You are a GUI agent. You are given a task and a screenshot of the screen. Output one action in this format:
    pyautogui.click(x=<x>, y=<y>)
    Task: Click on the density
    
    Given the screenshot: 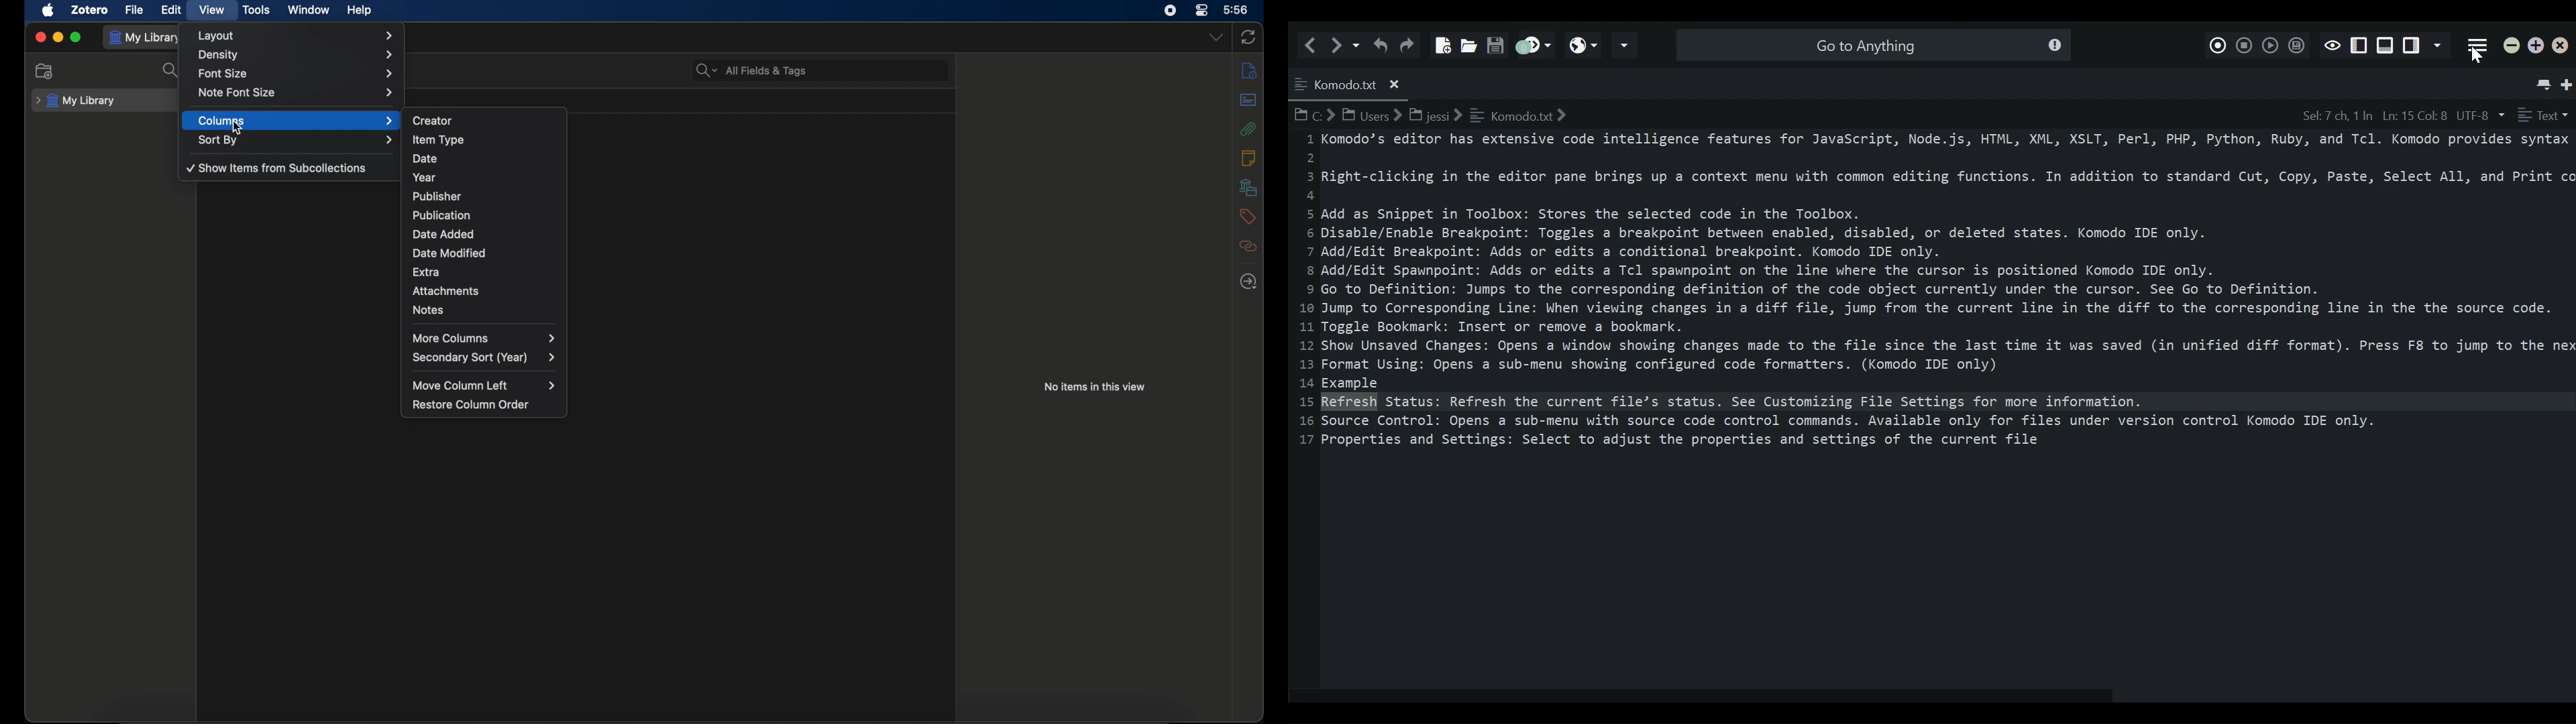 What is the action you would take?
    pyautogui.click(x=299, y=56)
    